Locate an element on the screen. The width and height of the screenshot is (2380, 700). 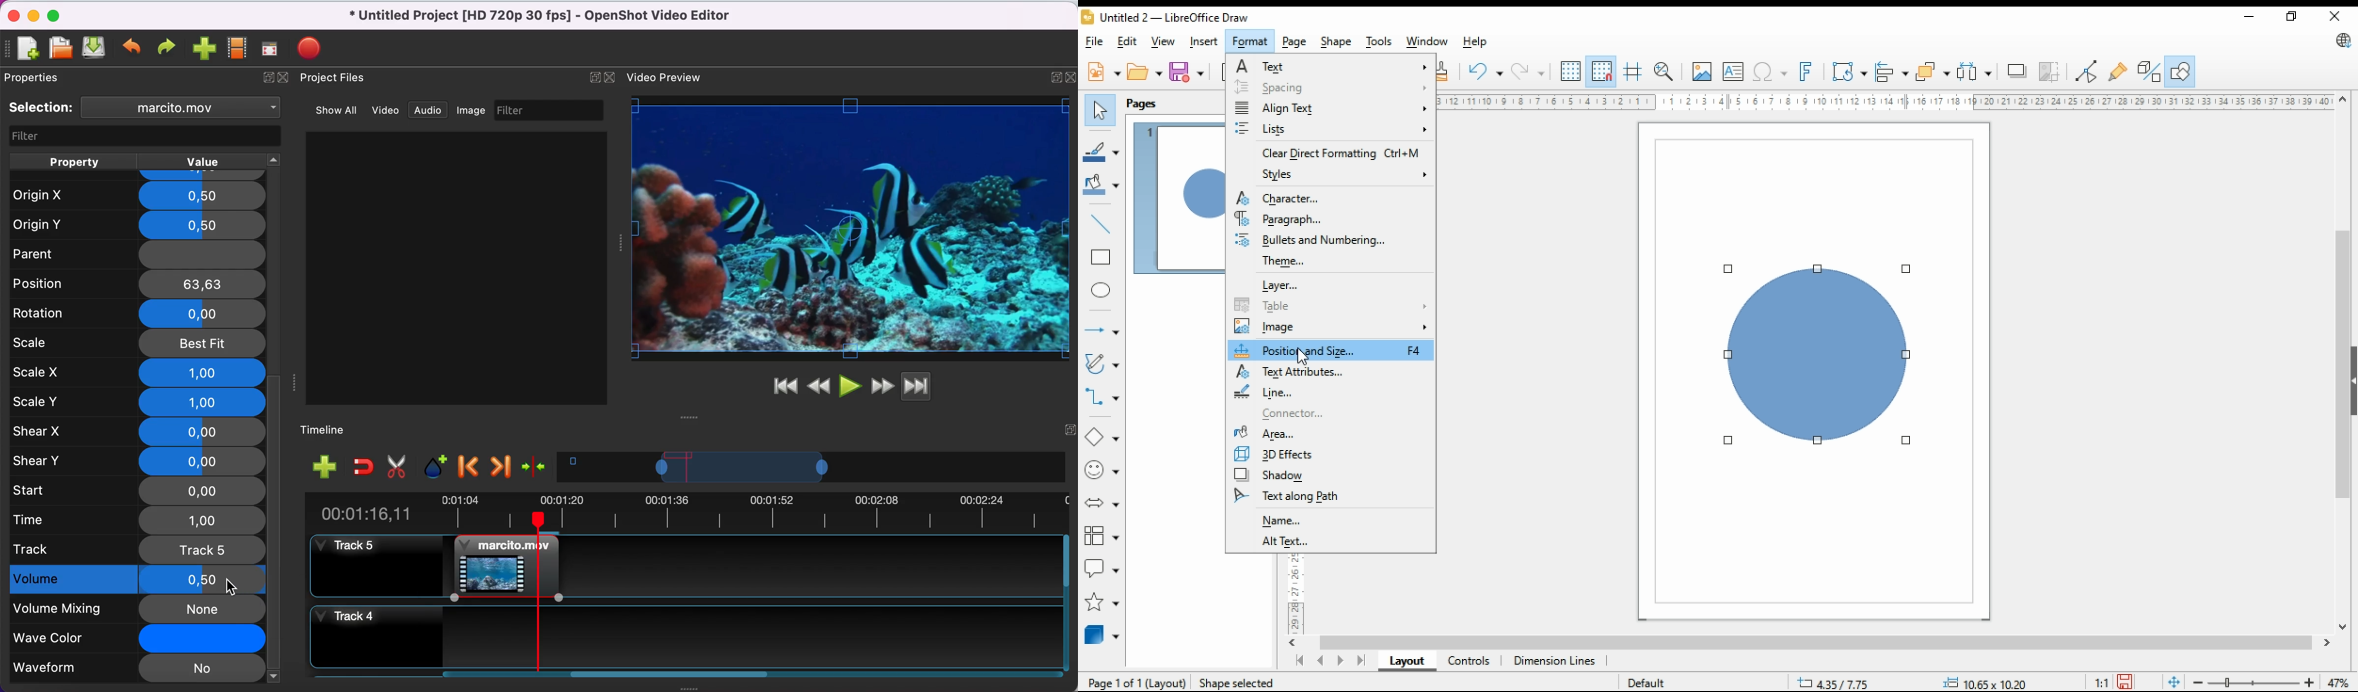
area is located at coordinates (1280, 432).